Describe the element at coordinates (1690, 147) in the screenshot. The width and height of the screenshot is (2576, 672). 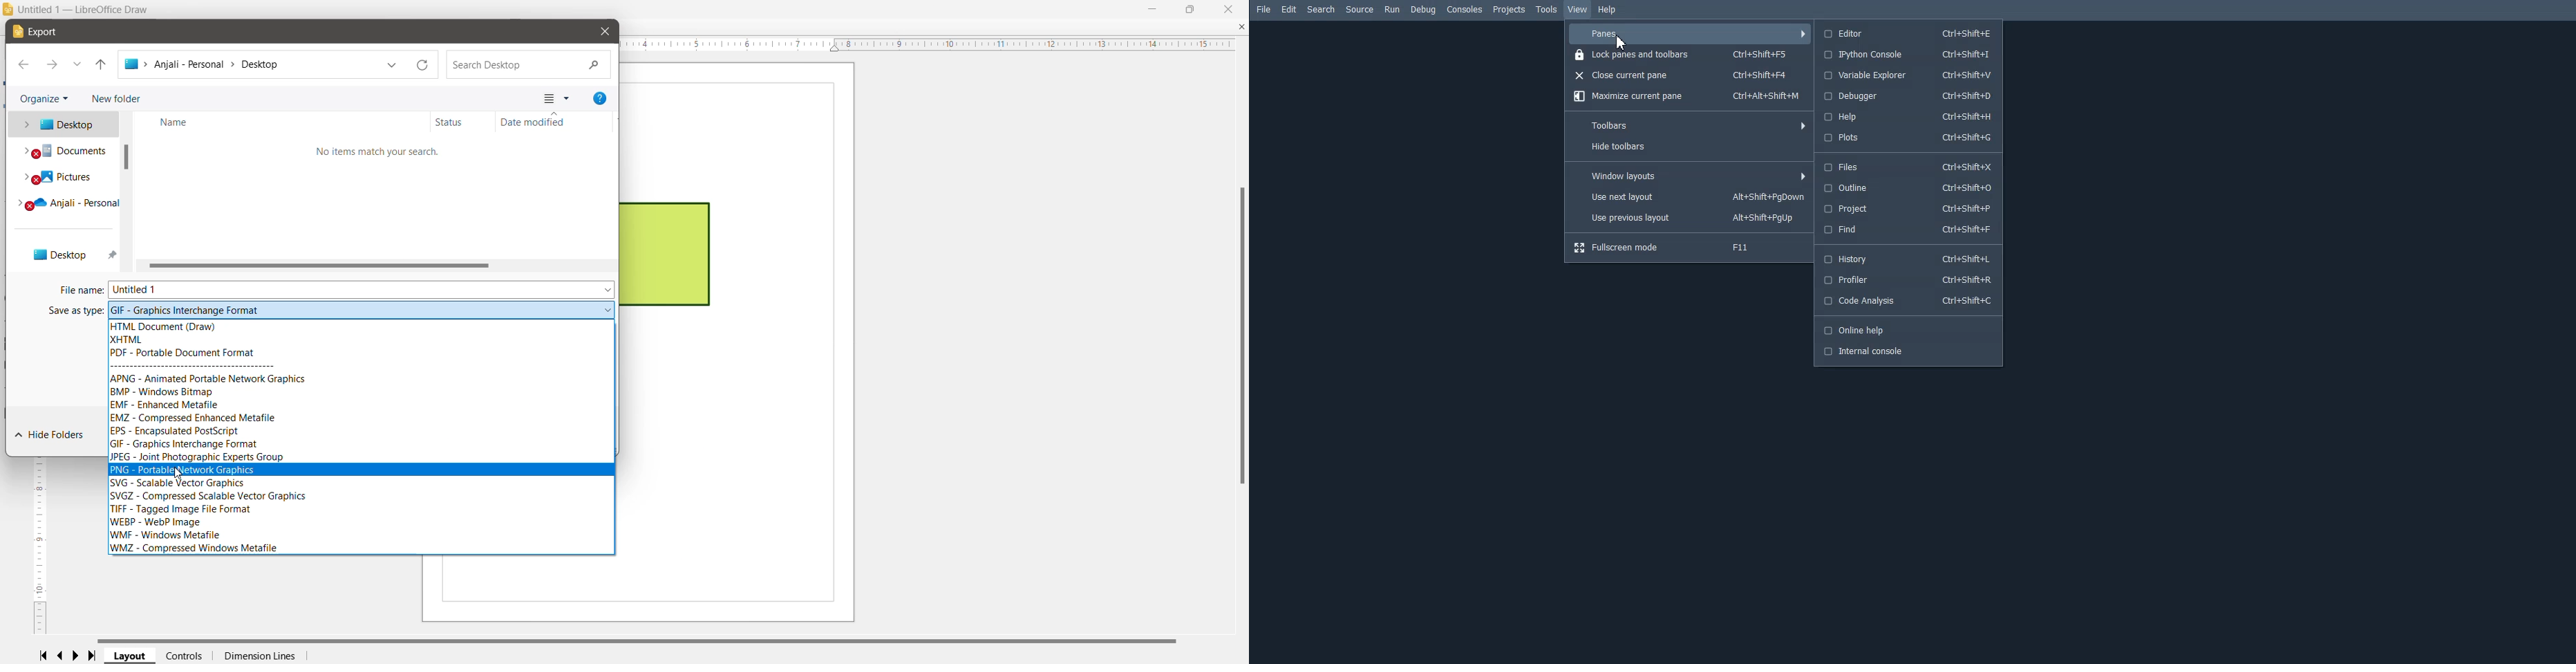
I see `Hide toolbars` at that location.